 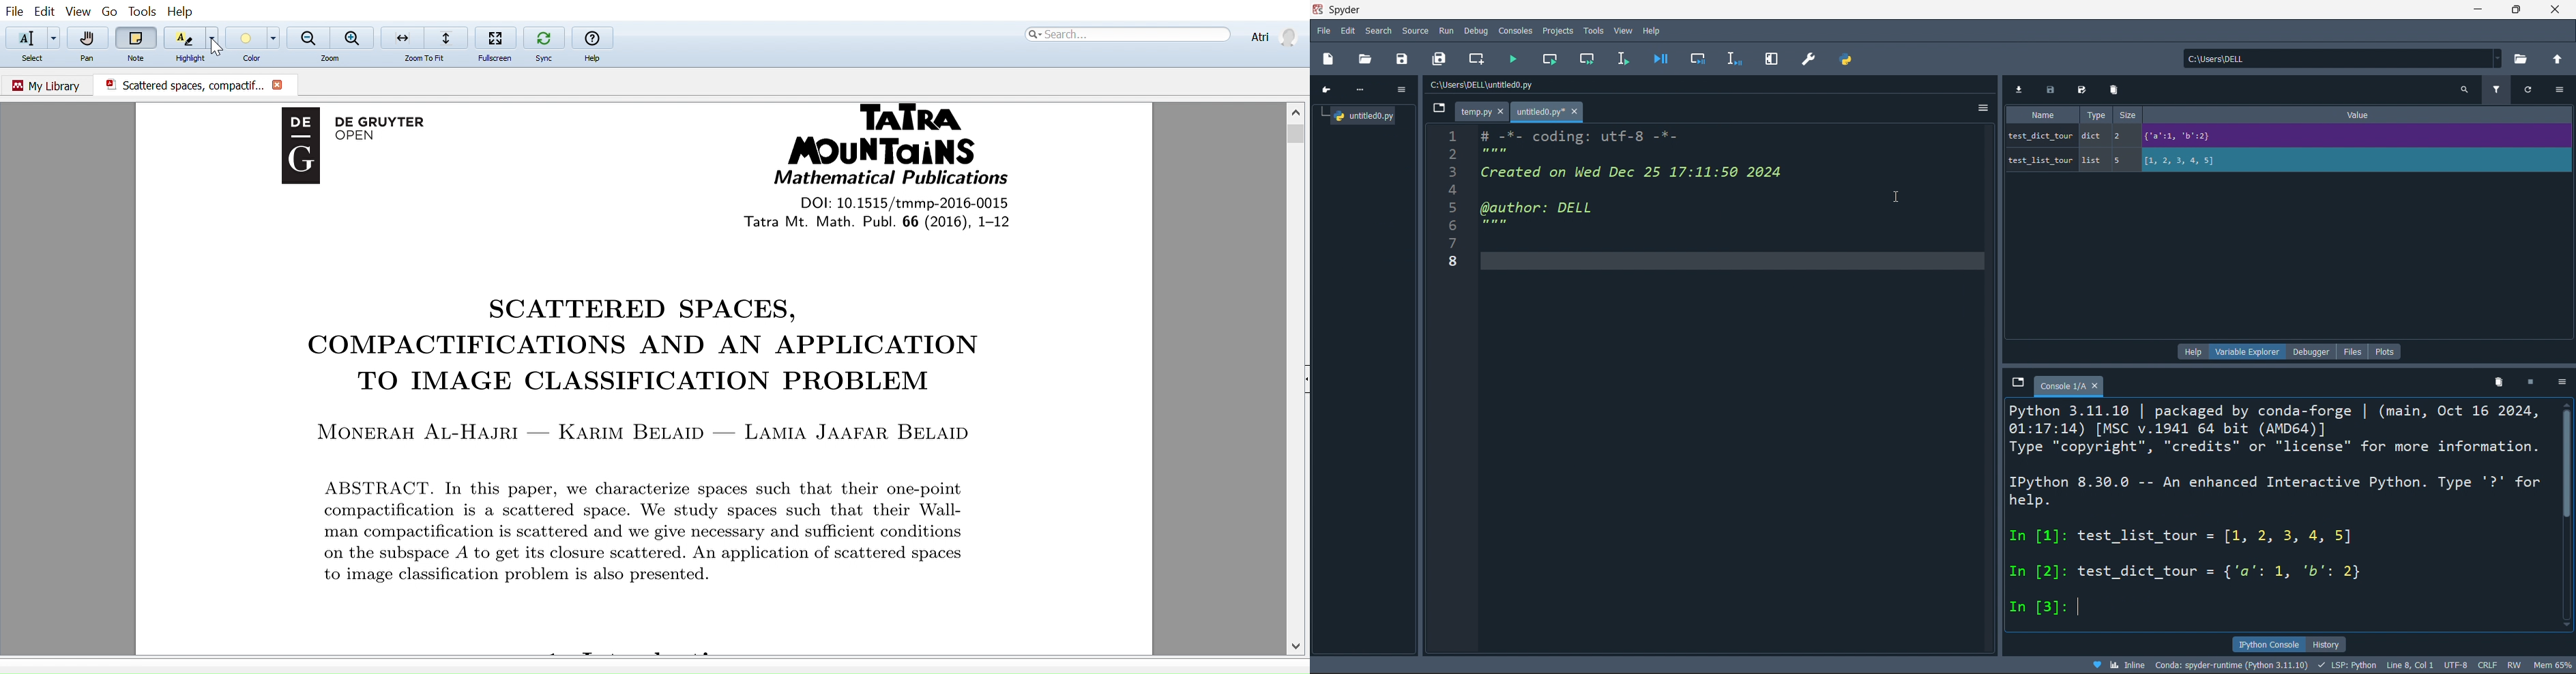 I want to click on value, so click(x=2360, y=115).